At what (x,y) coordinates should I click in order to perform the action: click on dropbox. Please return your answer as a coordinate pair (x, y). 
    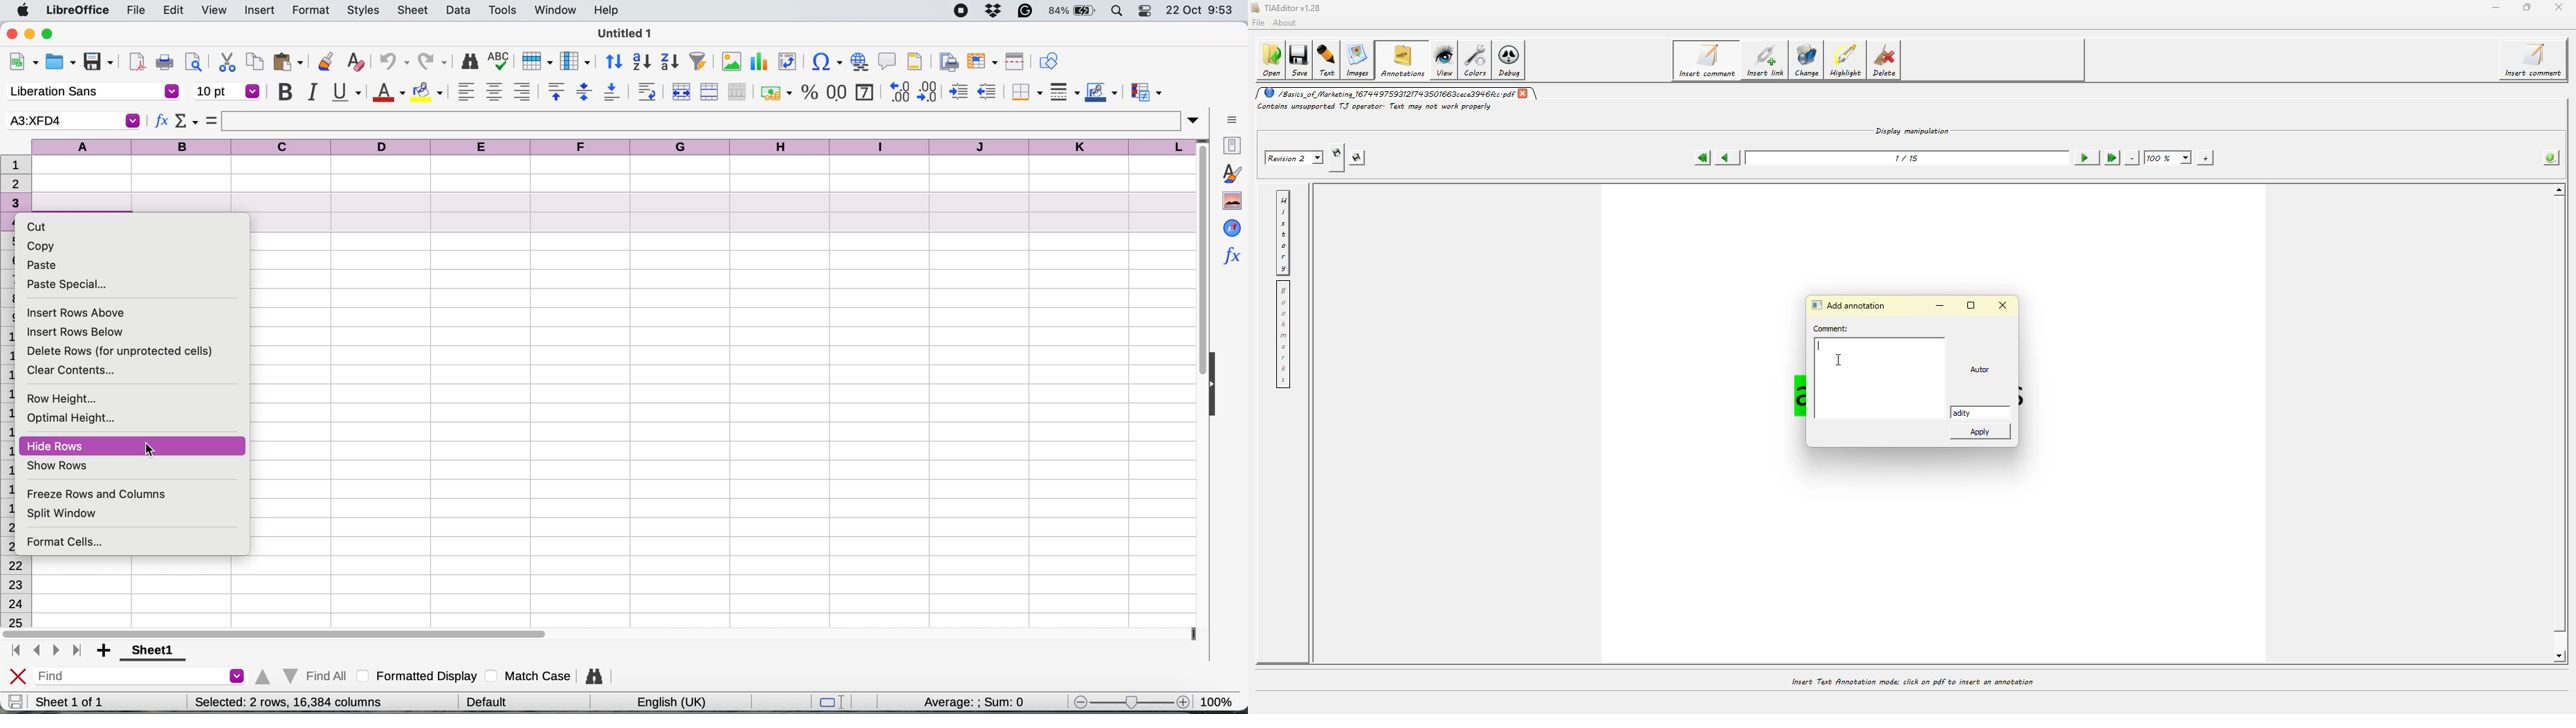
    Looking at the image, I should click on (997, 10).